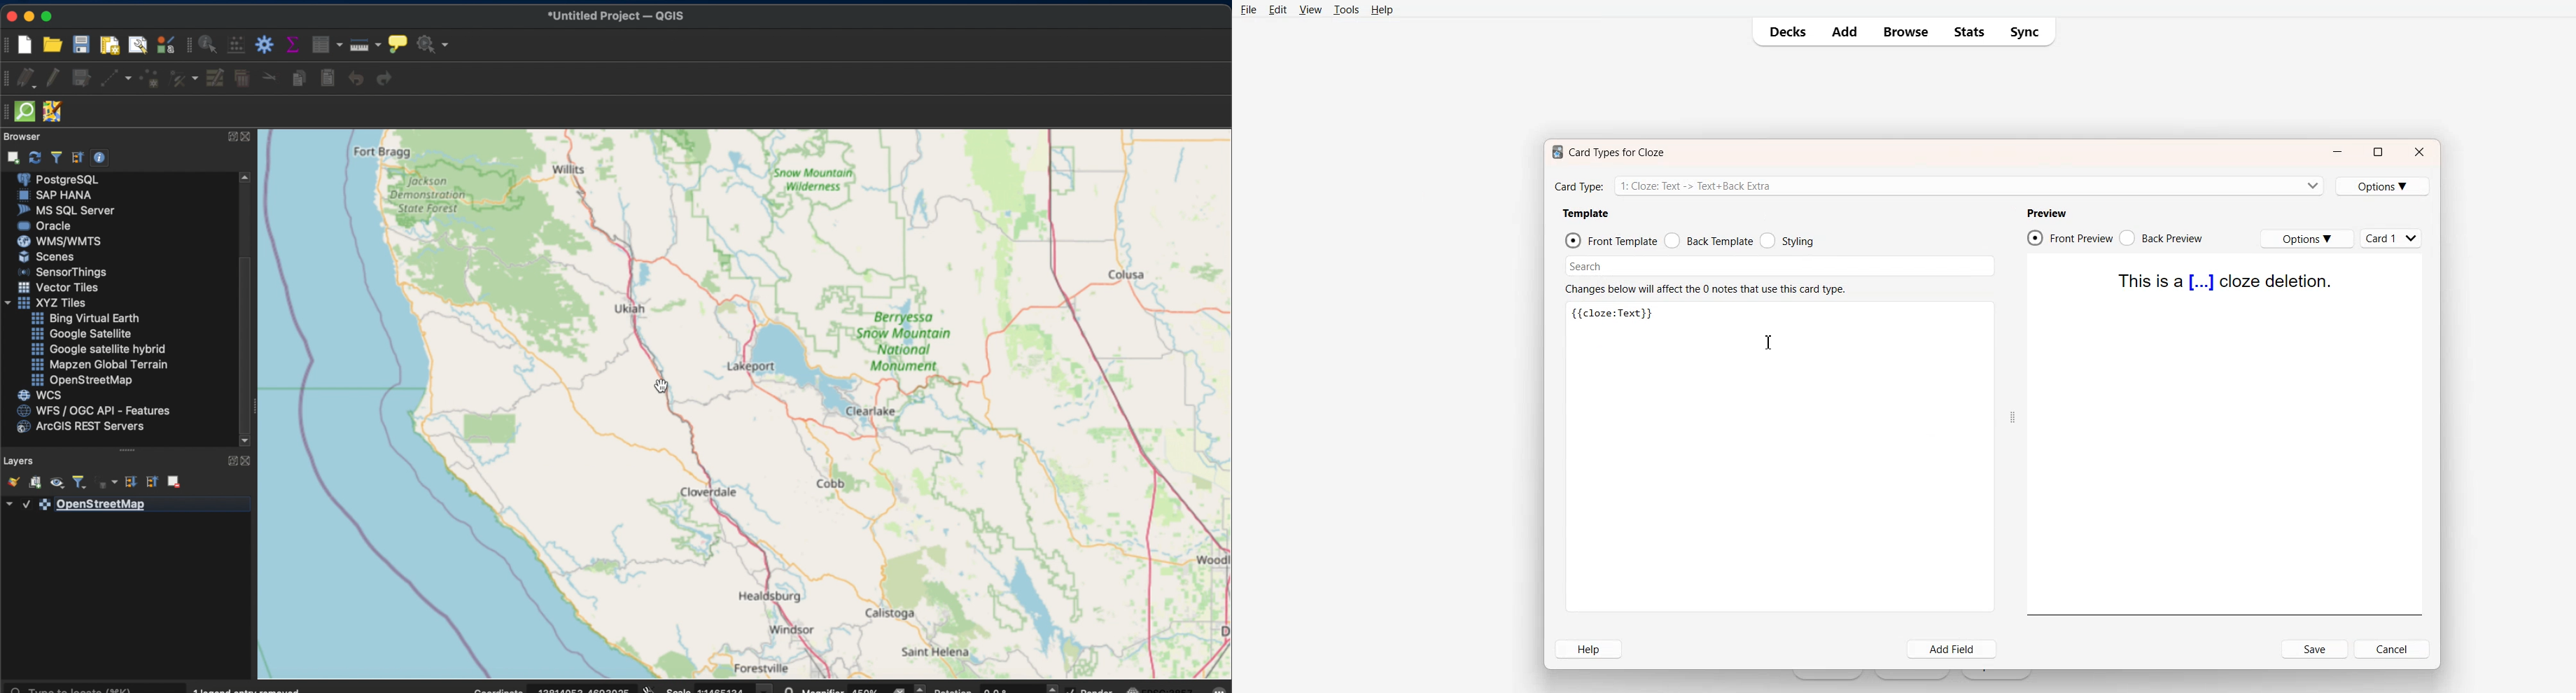 The width and height of the screenshot is (2576, 700). Describe the element at coordinates (1709, 240) in the screenshot. I see `Back Template` at that location.